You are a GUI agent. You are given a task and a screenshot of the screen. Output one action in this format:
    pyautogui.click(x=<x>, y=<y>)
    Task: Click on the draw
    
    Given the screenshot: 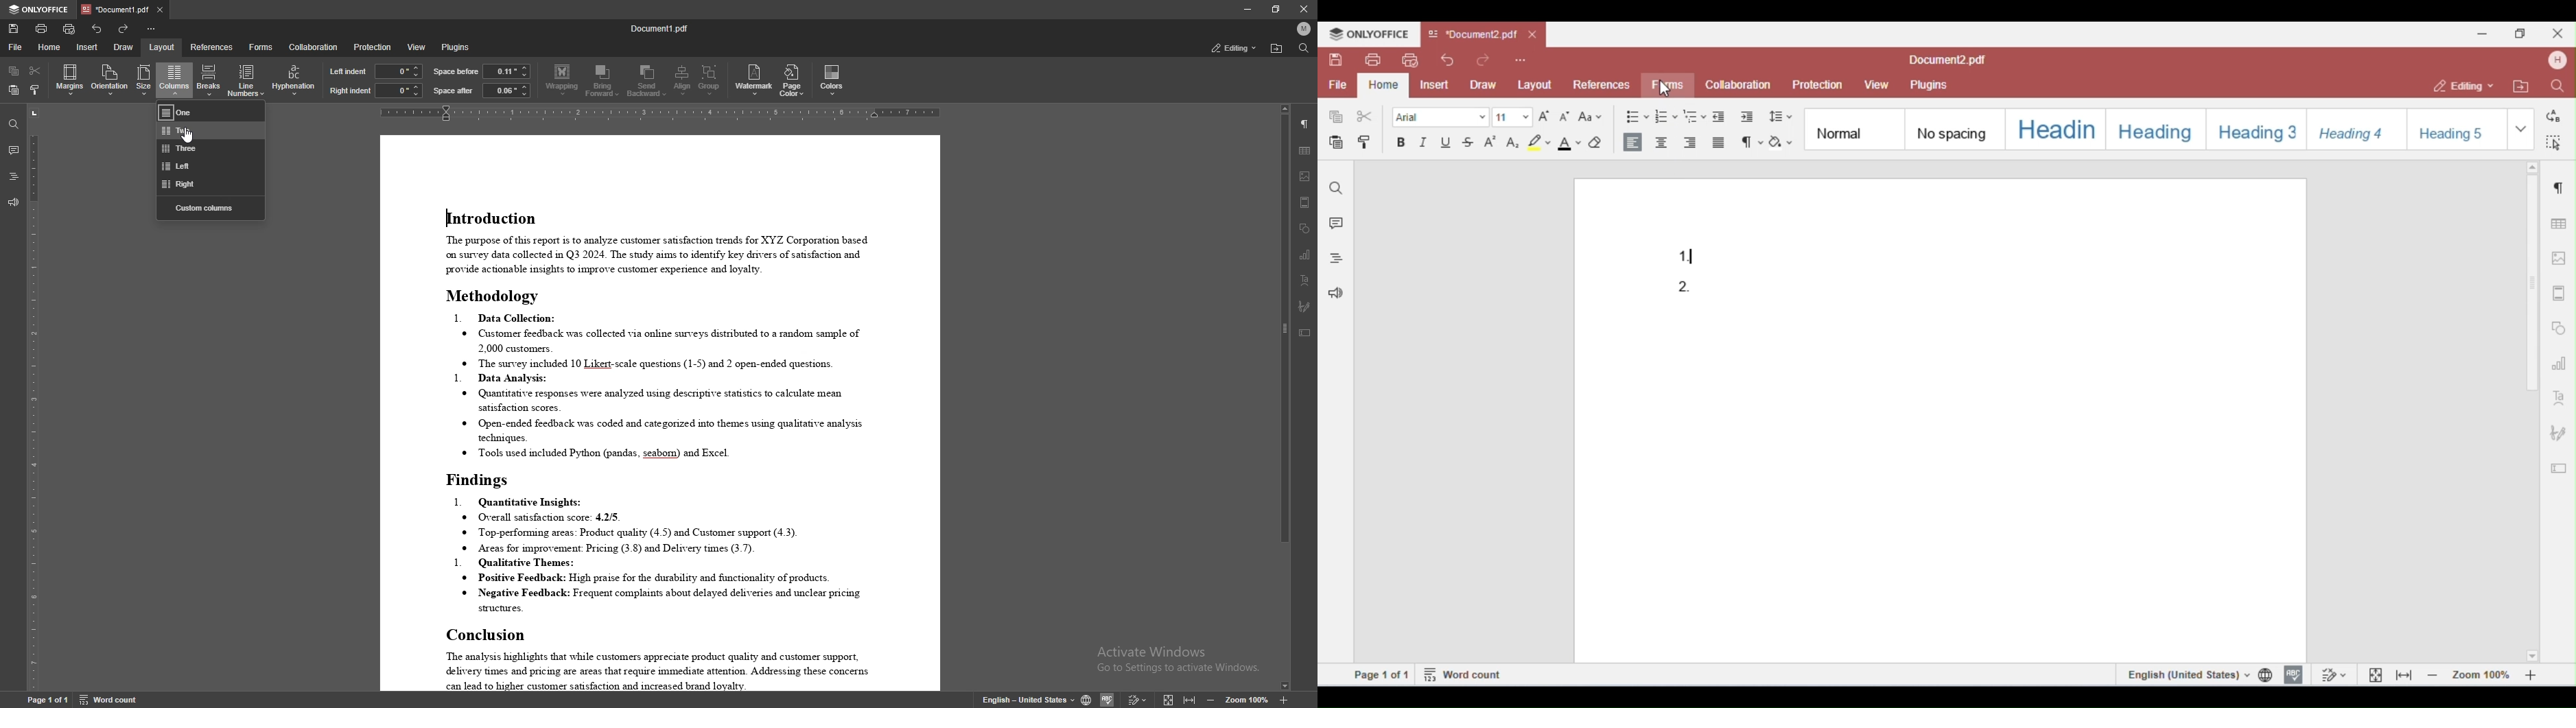 What is the action you would take?
    pyautogui.click(x=125, y=47)
    